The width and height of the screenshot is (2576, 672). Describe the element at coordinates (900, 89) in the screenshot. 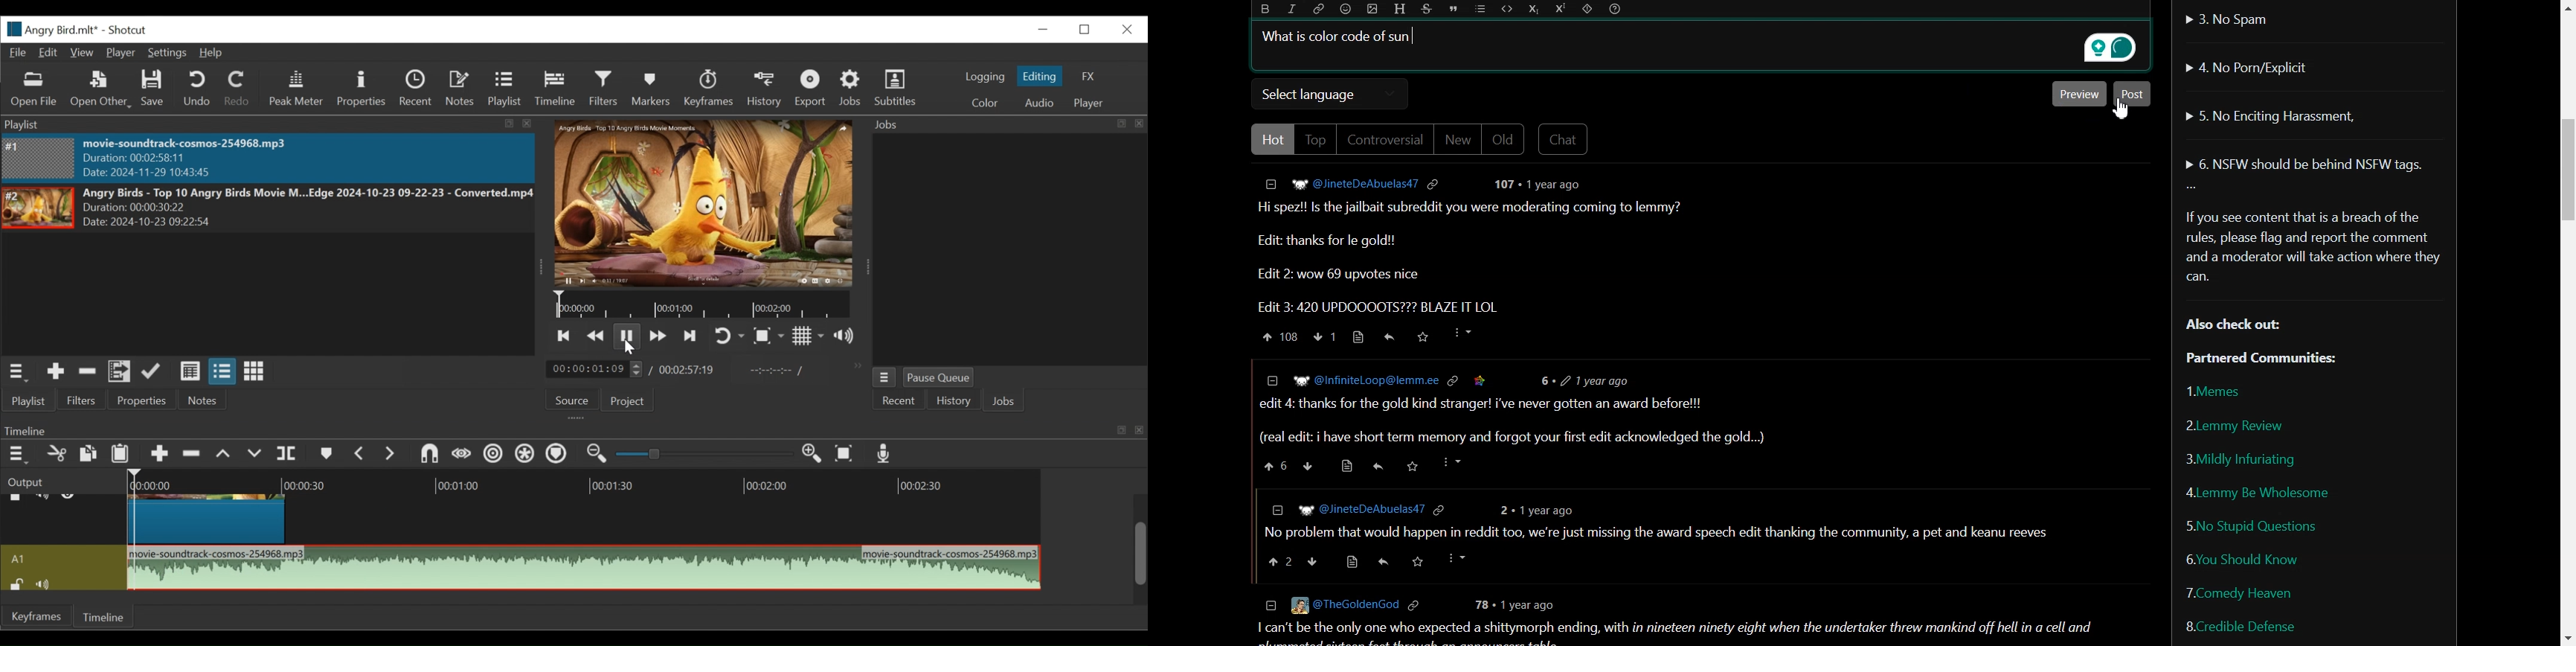

I see `Subtitles` at that location.